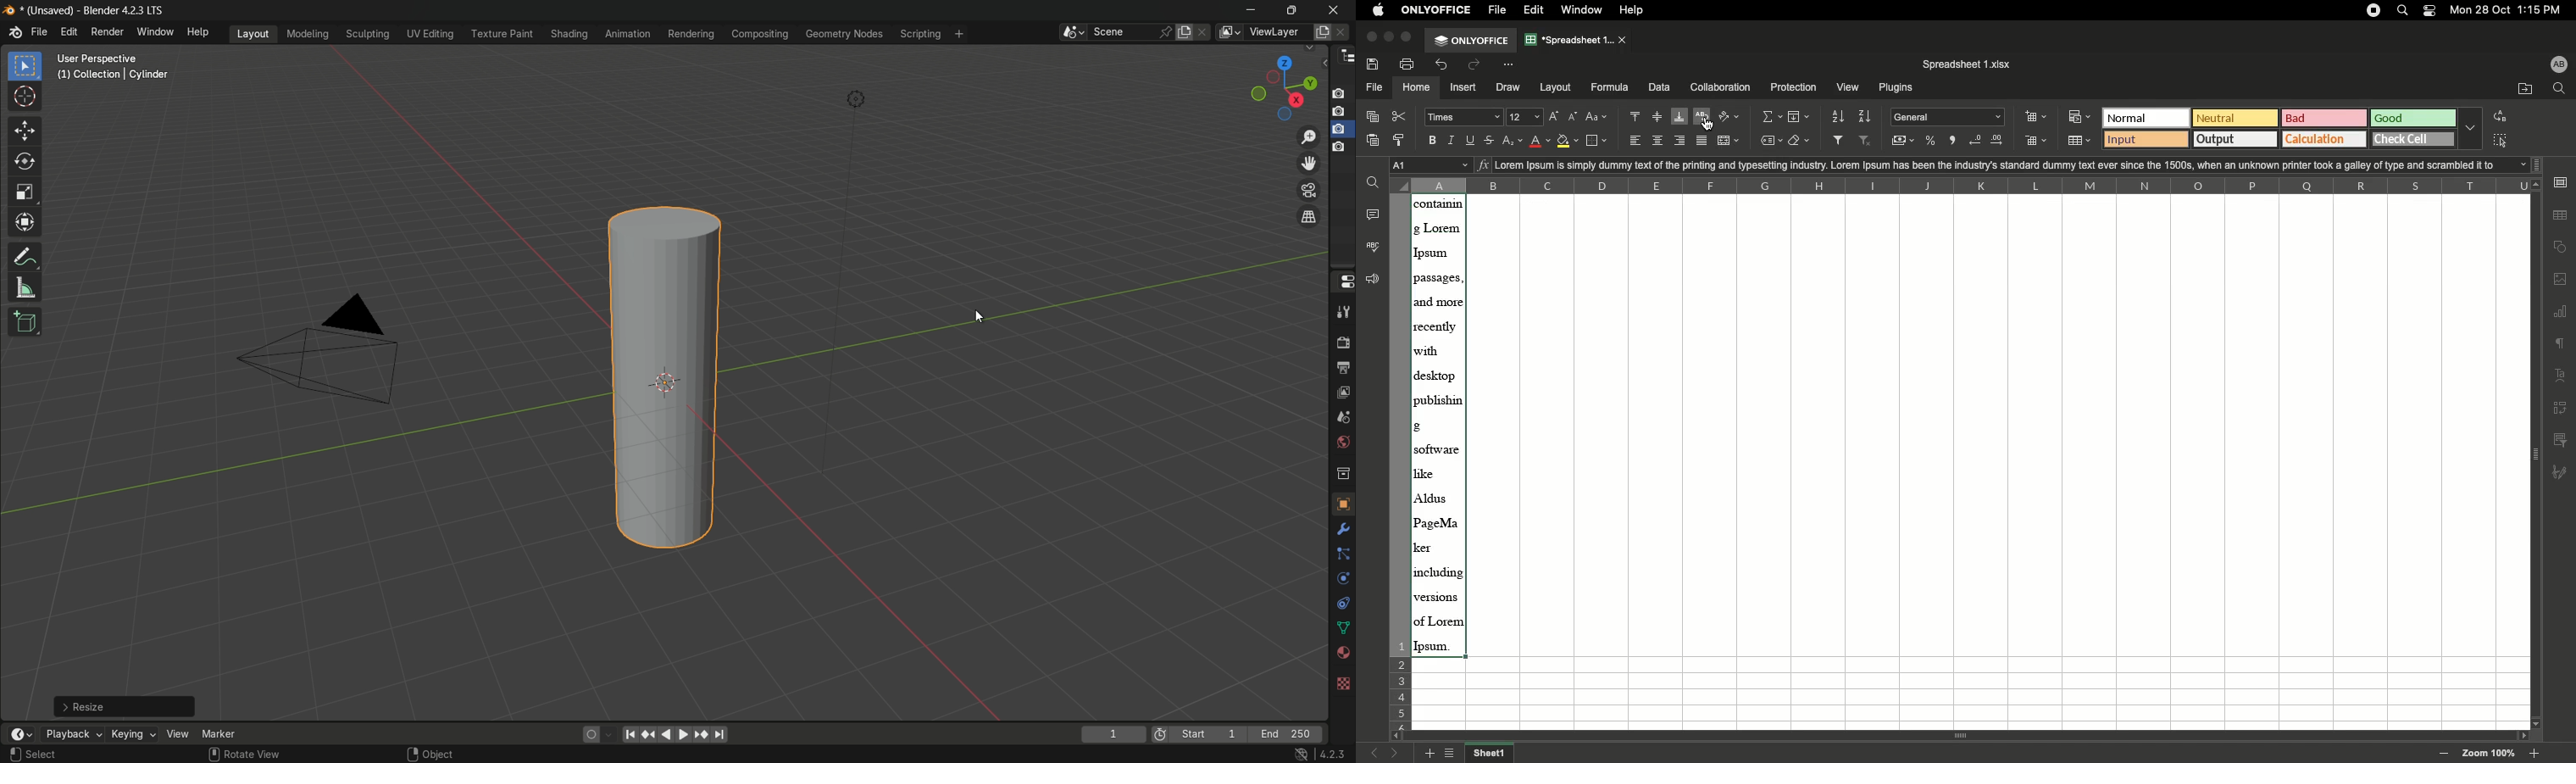 The height and width of the screenshot is (784, 2576). What do you see at coordinates (1282, 85) in the screenshot?
I see `rotate or preset viewpoint` at bounding box center [1282, 85].